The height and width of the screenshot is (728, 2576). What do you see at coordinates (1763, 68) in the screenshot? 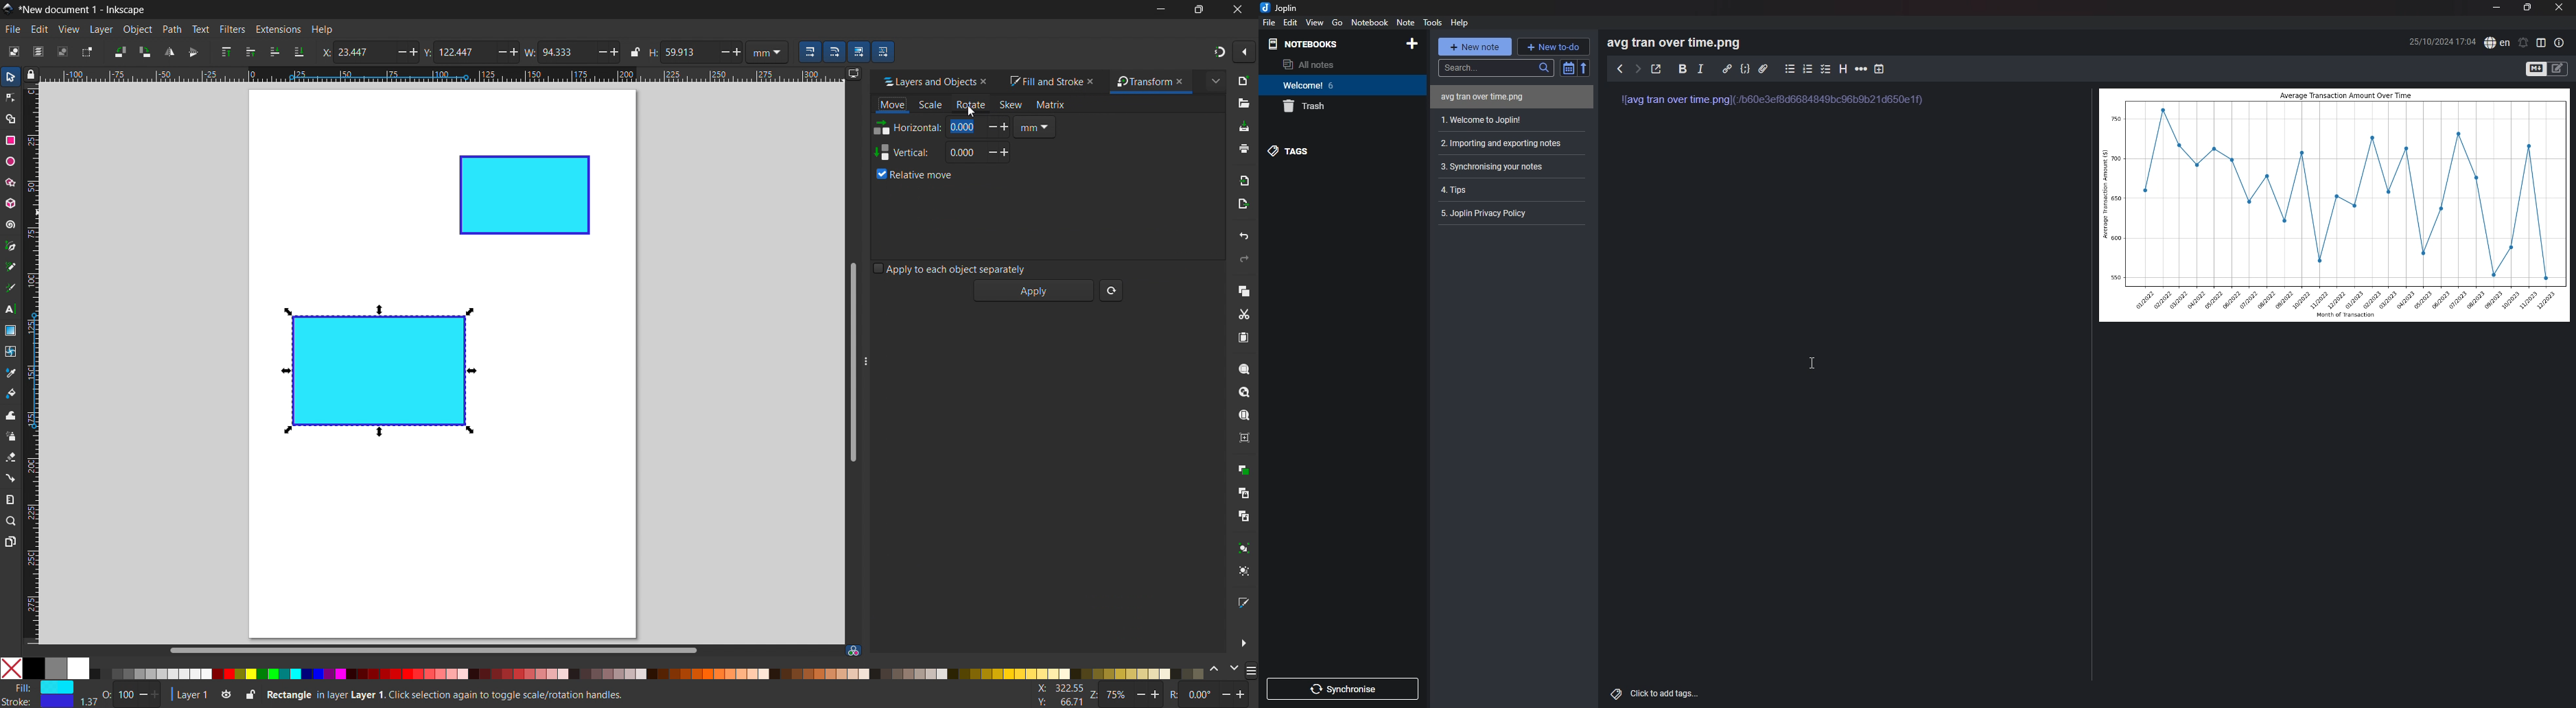
I see `attach file` at bounding box center [1763, 68].